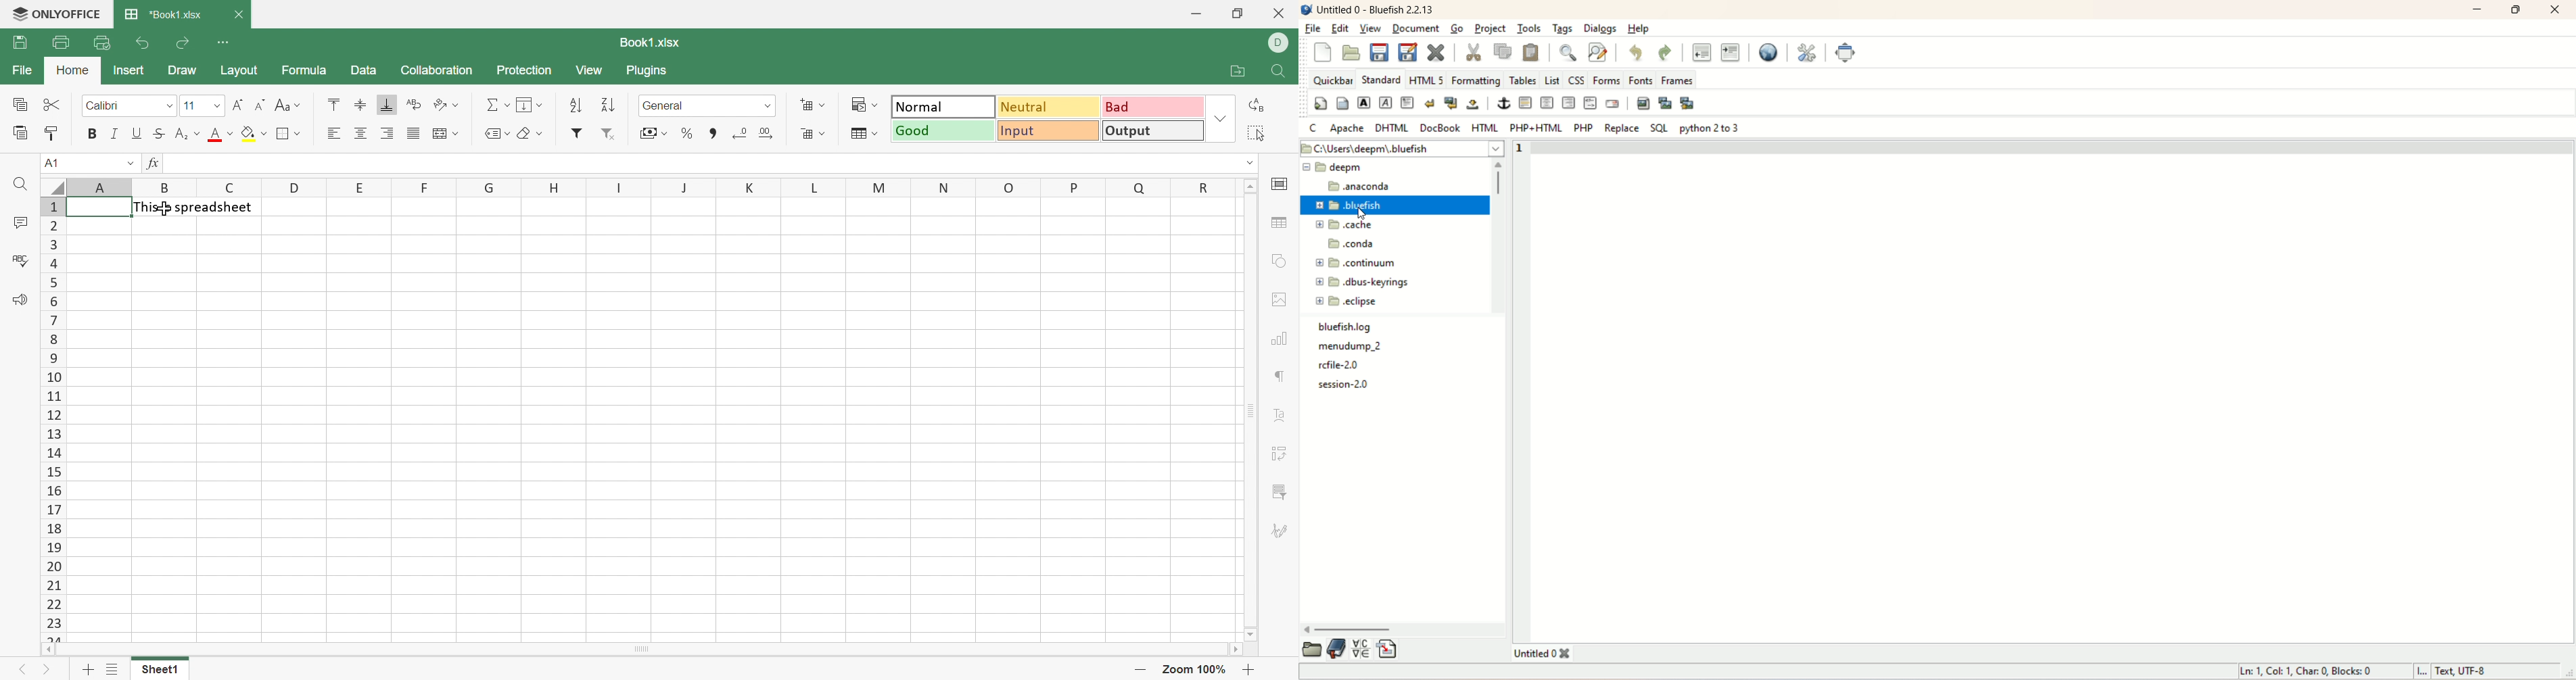 This screenshot has height=700, width=2576. Describe the element at coordinates (1361, 648) in the screenshot. I see `insert special character` at that location.